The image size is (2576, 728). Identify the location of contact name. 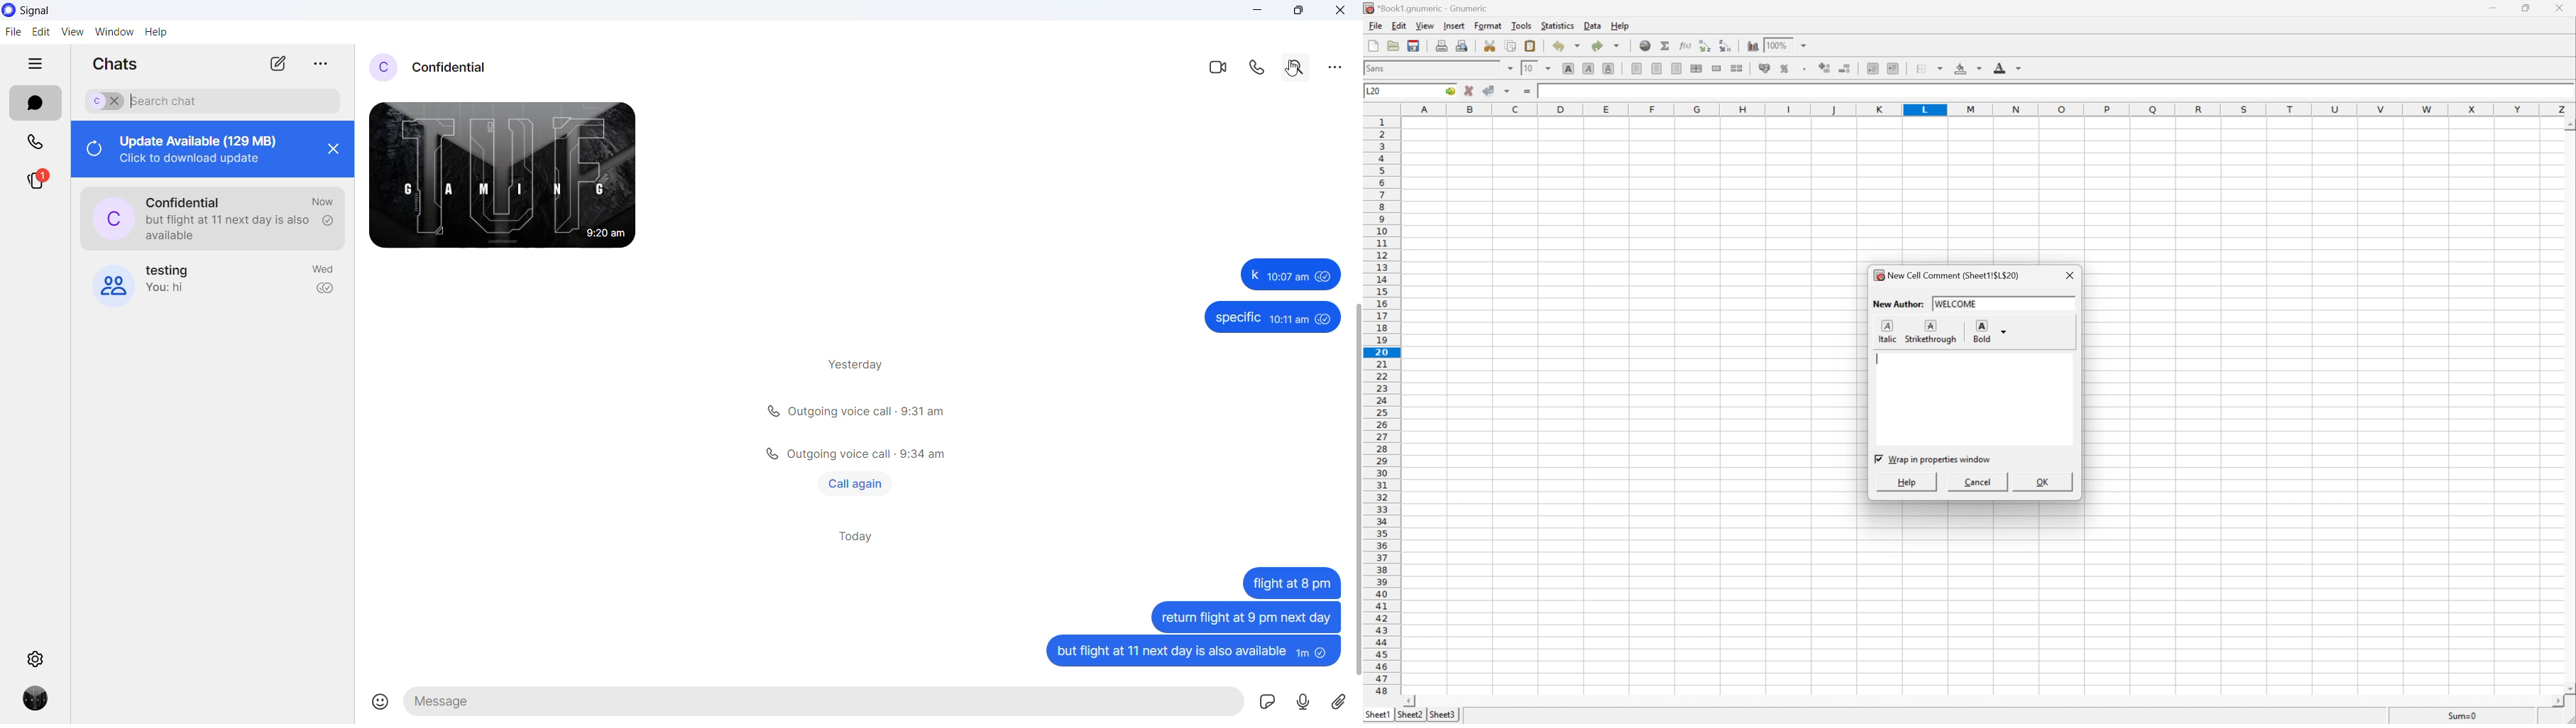
(188, 198).